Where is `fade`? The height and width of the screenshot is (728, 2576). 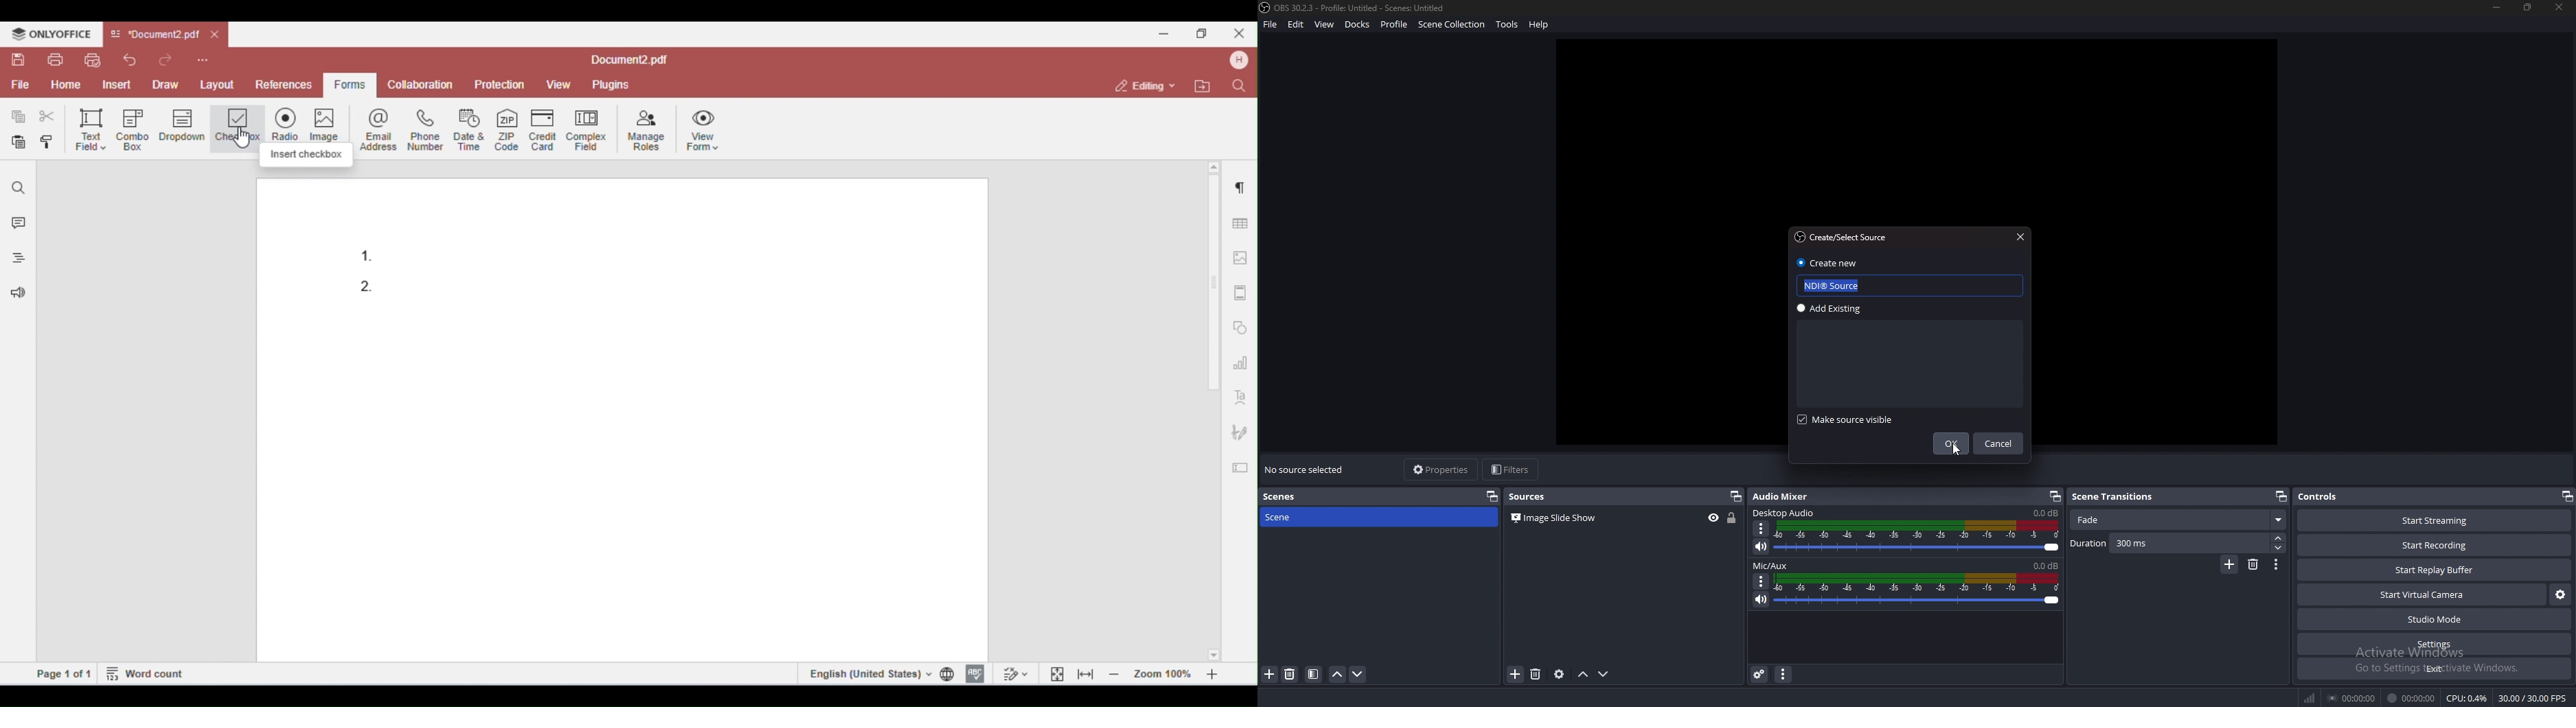
fade is located at coordinates (2178, 520).